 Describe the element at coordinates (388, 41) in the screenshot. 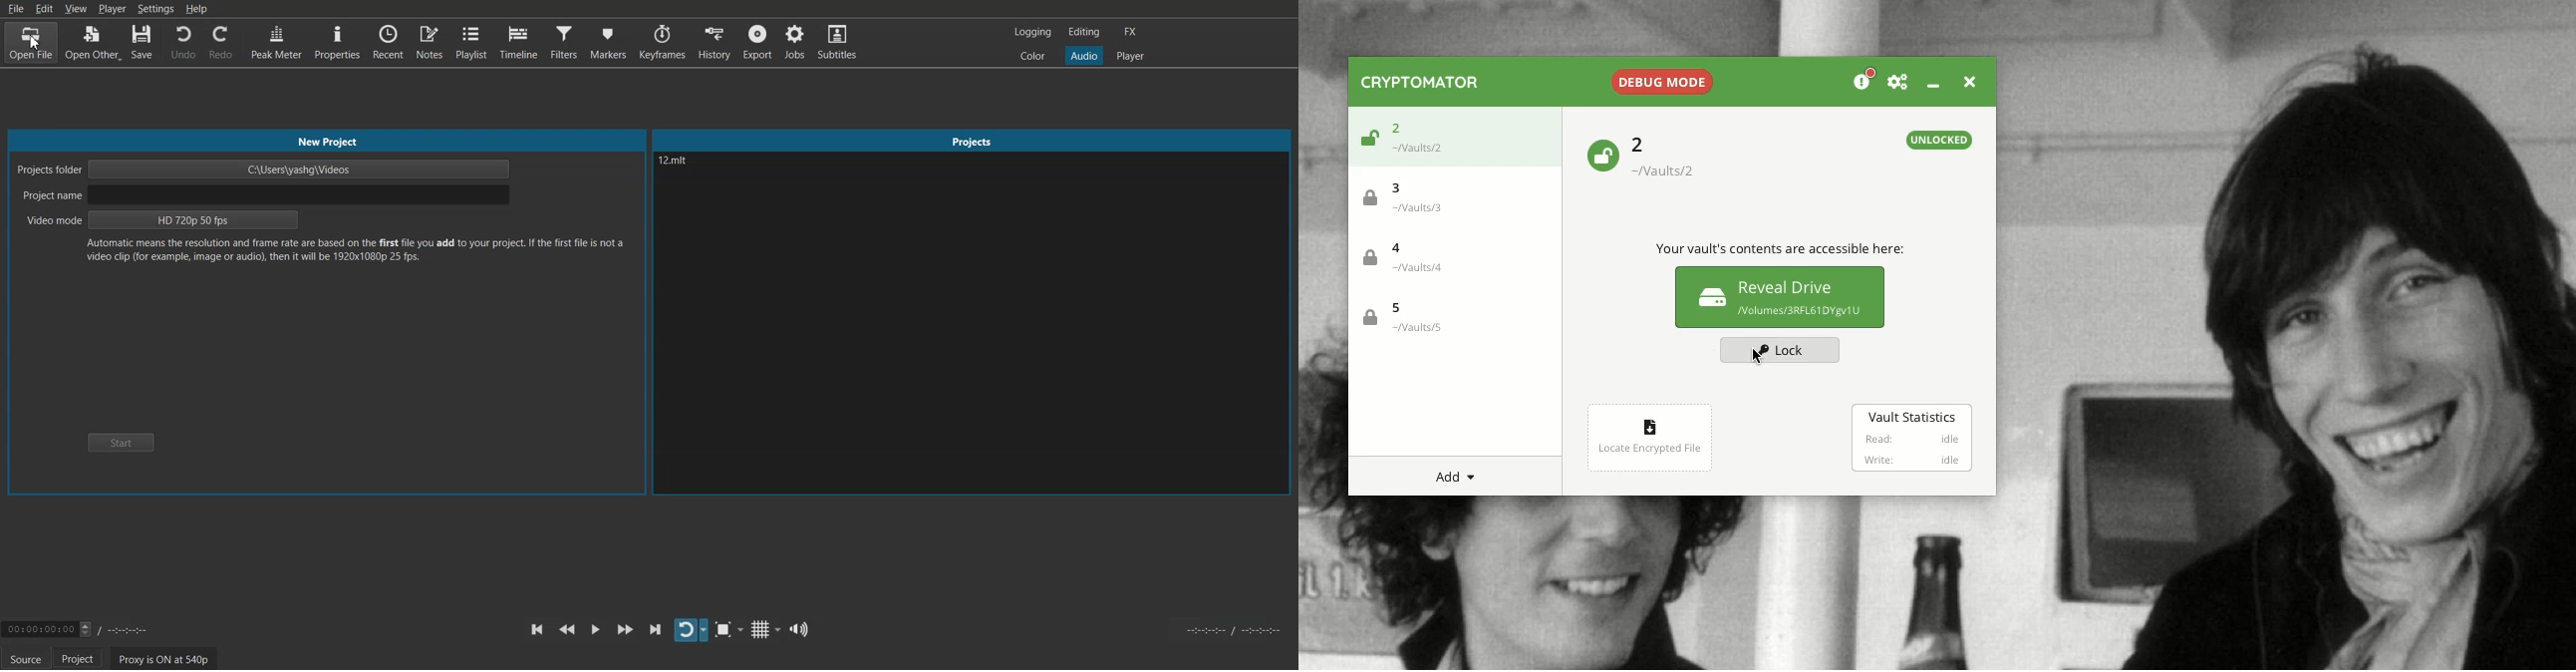

I see `Recent` at that location.